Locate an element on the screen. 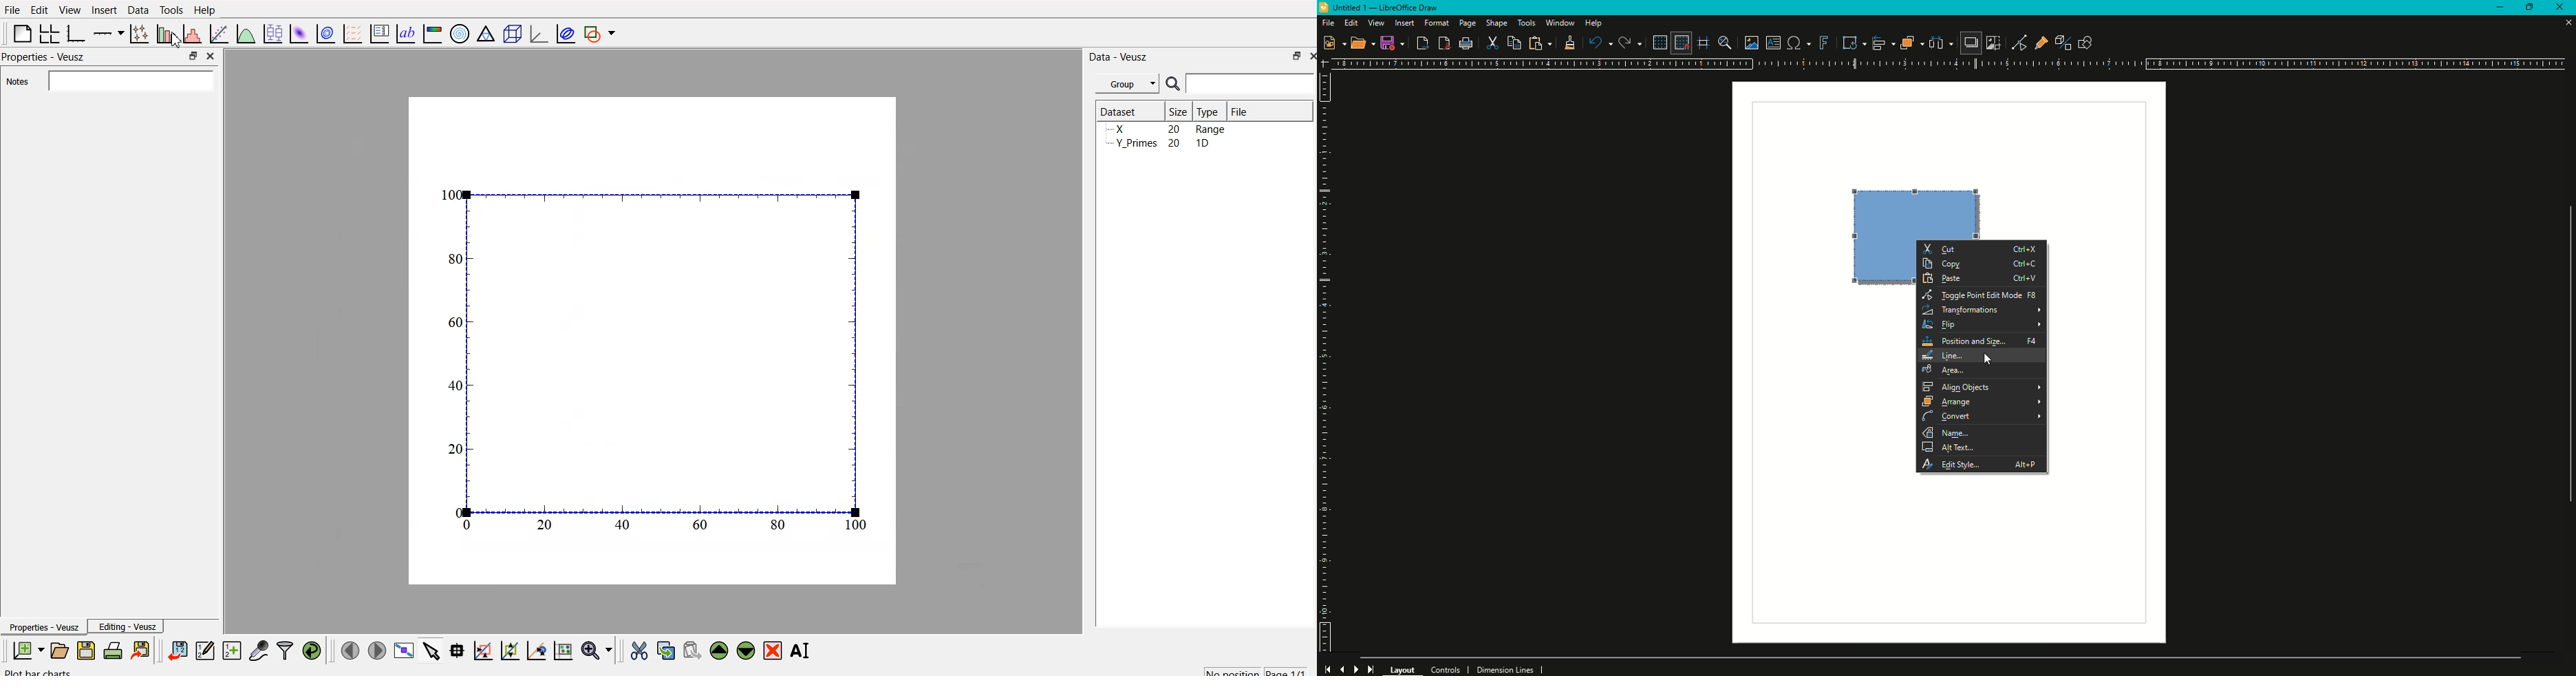  Undo is located at coordinates (1600, 43).